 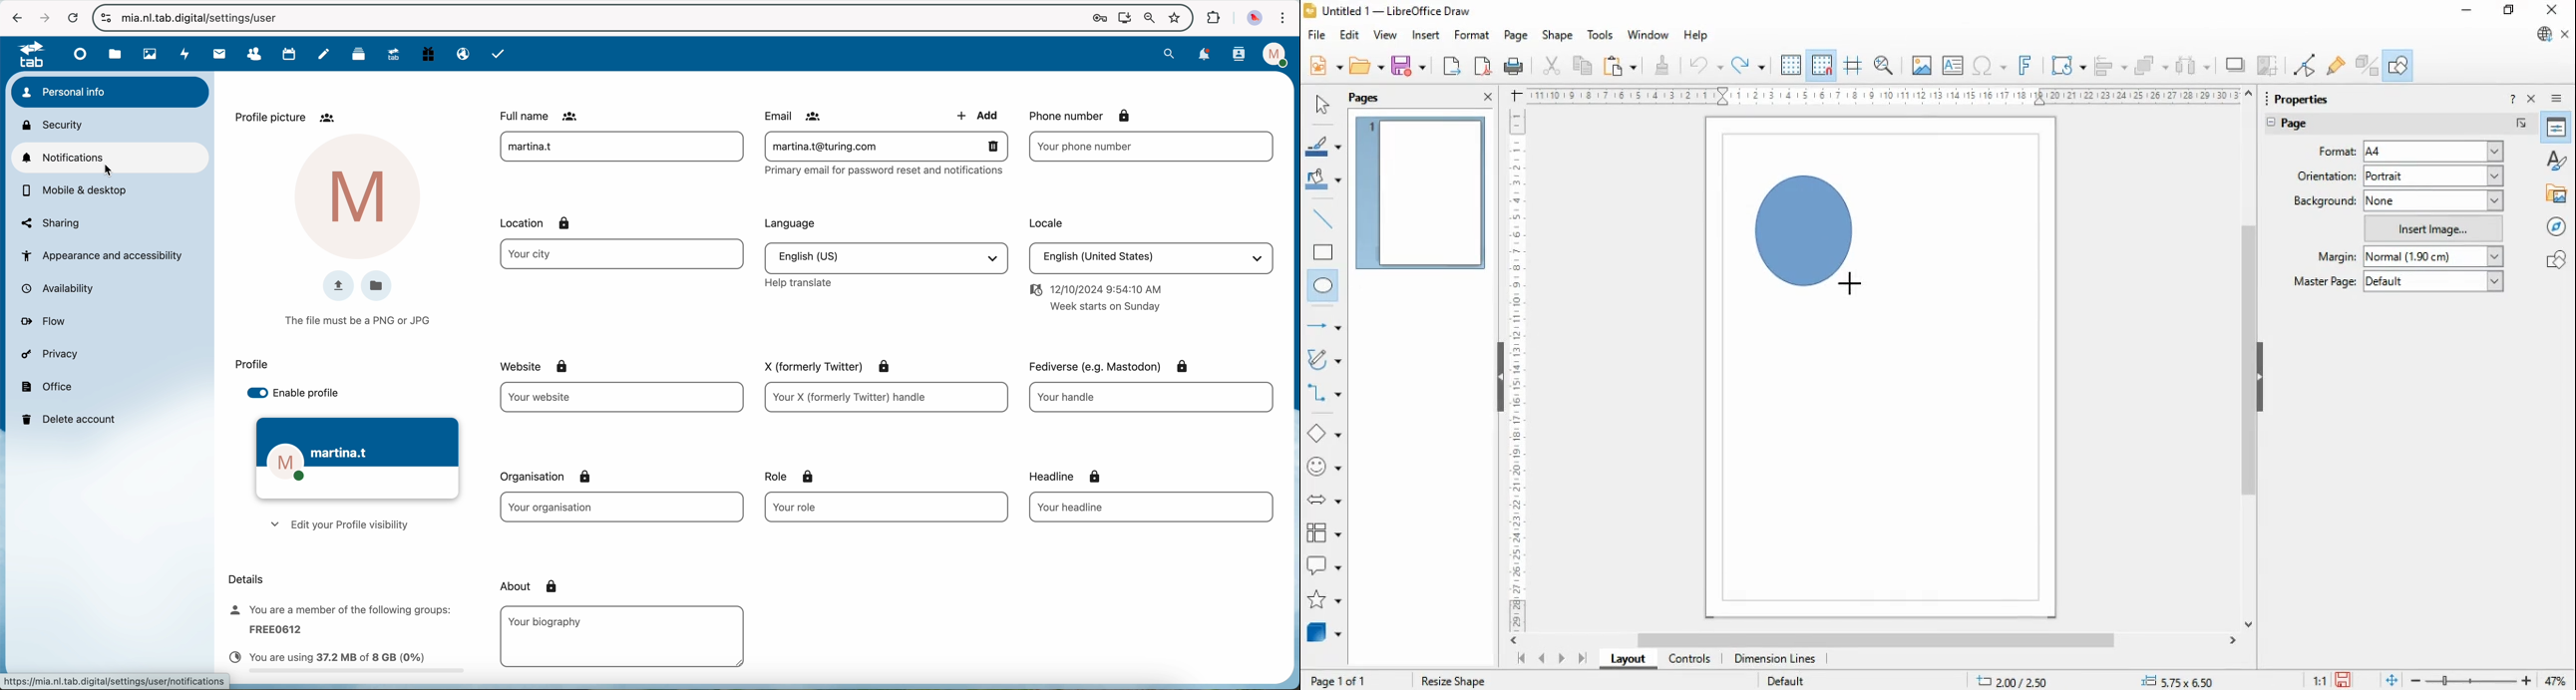 What do you see at coordinates (287, 118) in the screenshot?
I see `profile picture` at bounding box center [287, 118].